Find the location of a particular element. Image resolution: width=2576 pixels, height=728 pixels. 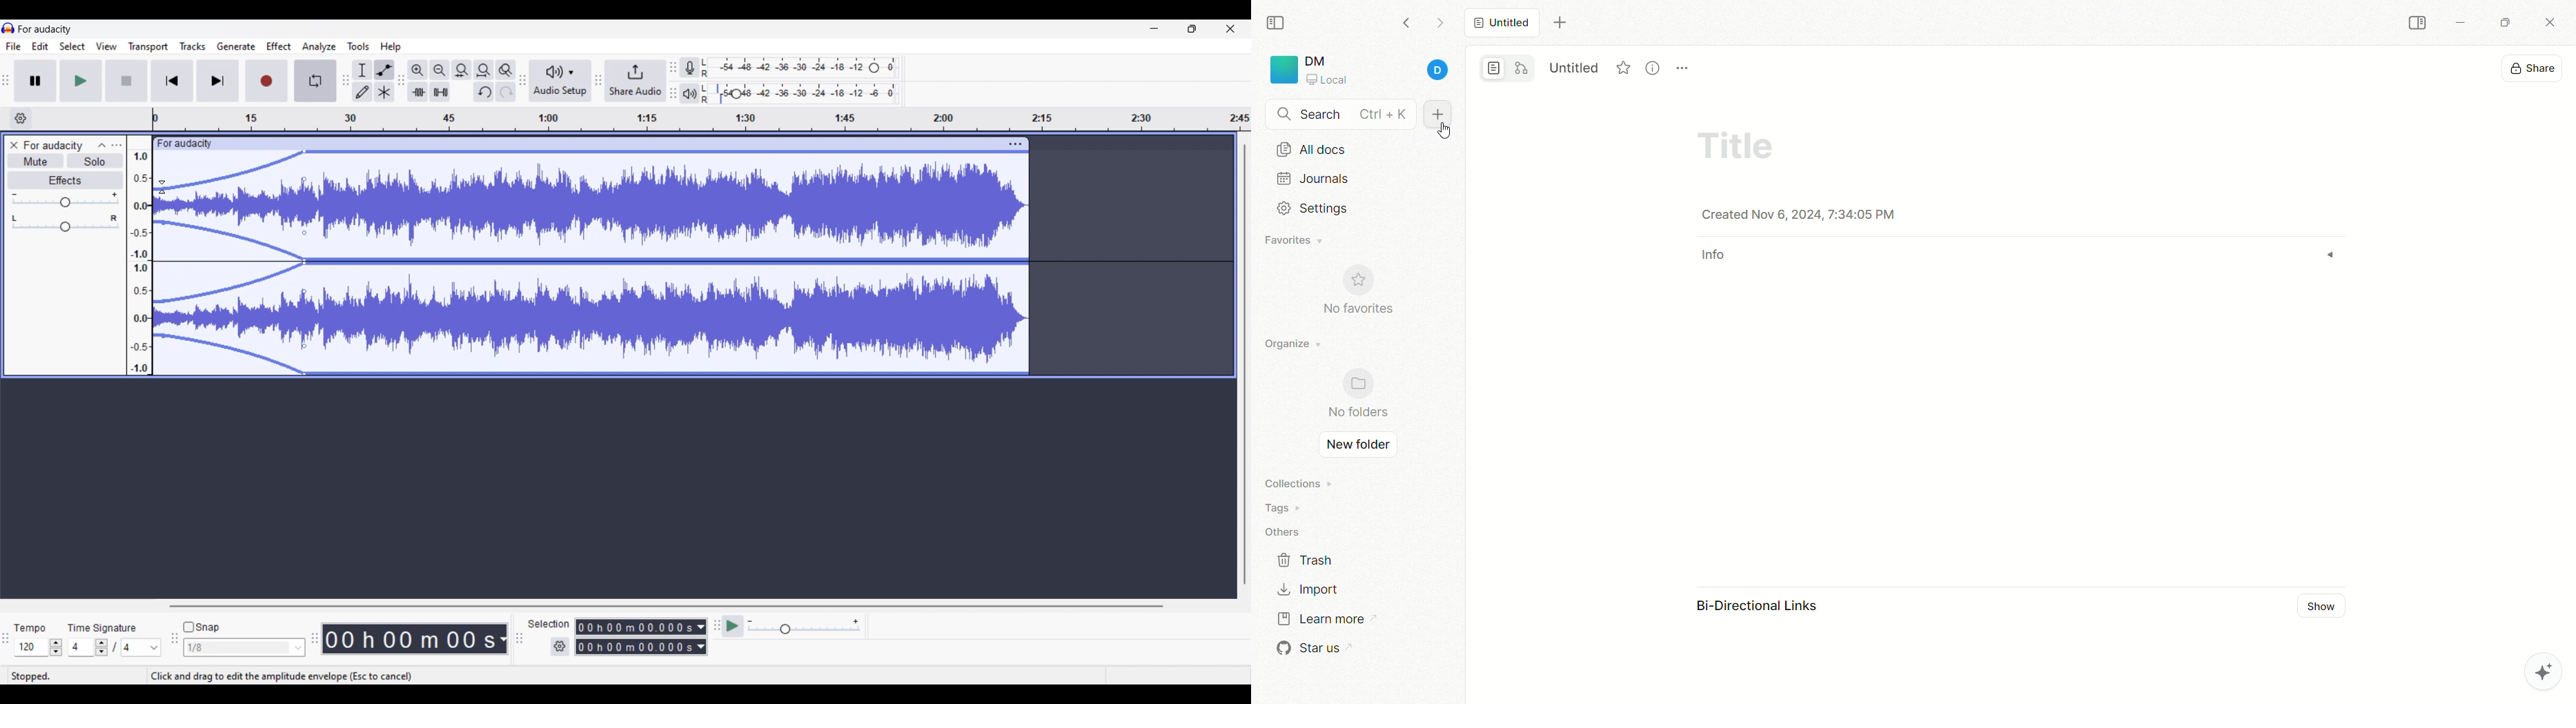

Tempo settings is located at coordinates (38, 647).